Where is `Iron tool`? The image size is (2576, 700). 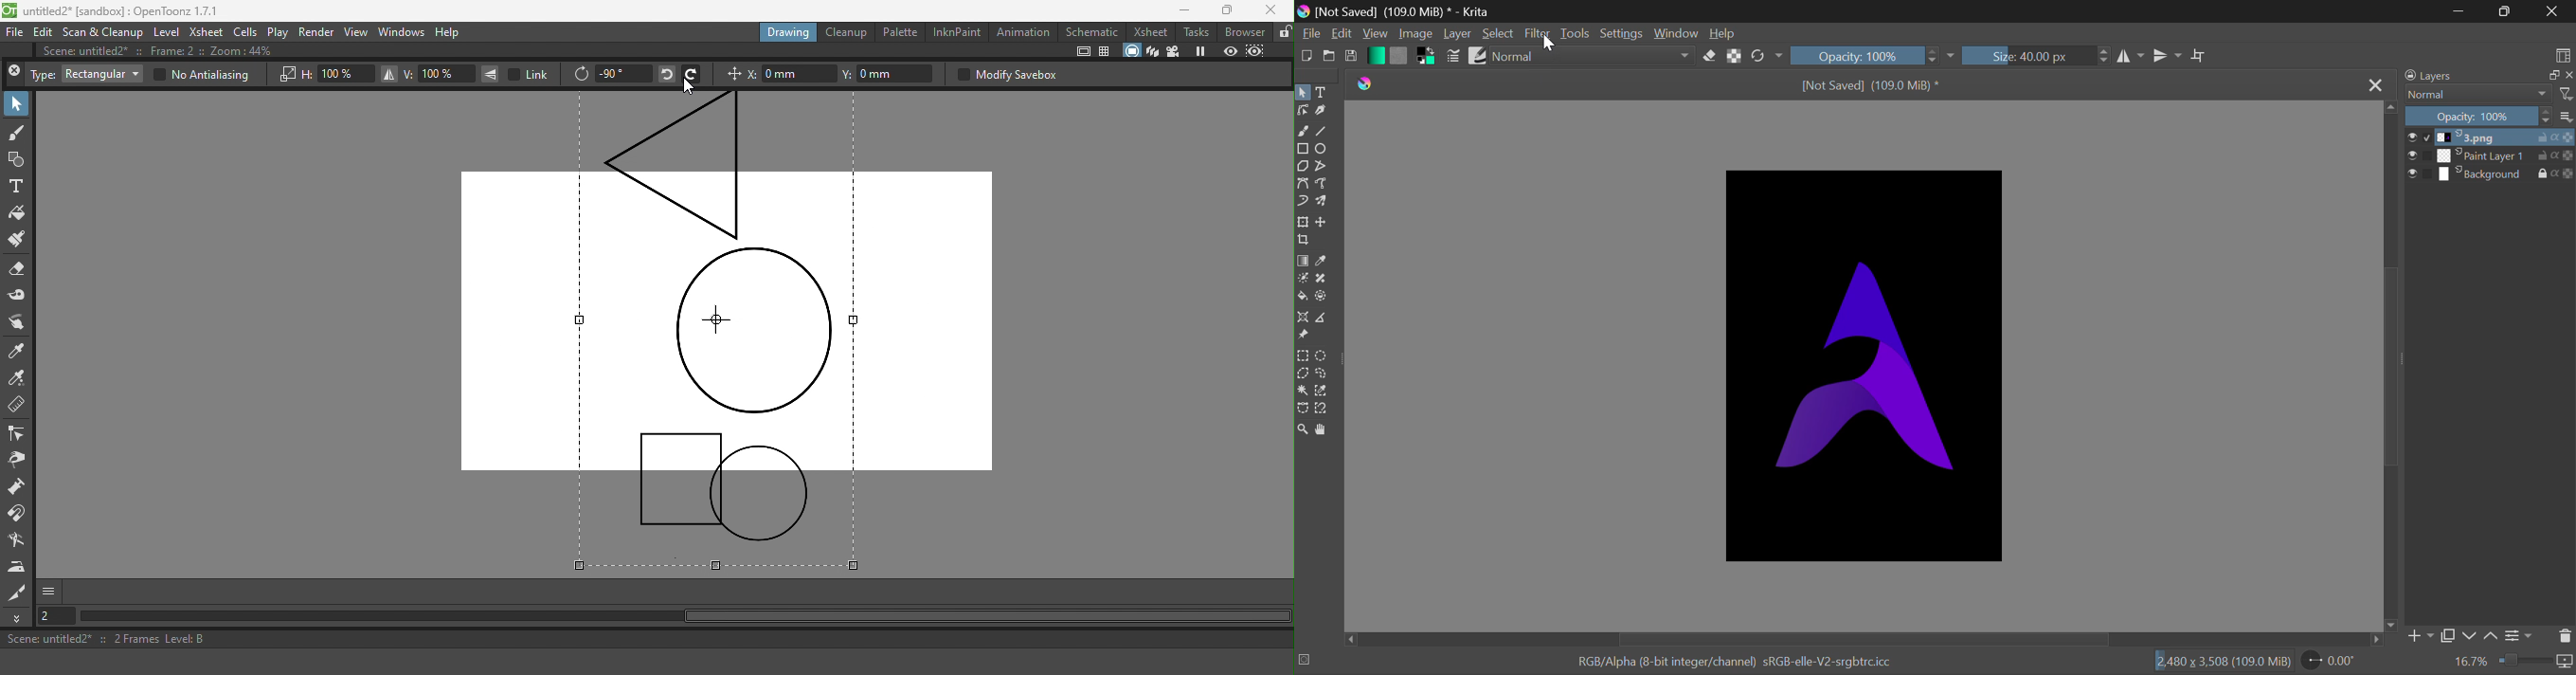
Iron tool is located at coordinates (19, 567).